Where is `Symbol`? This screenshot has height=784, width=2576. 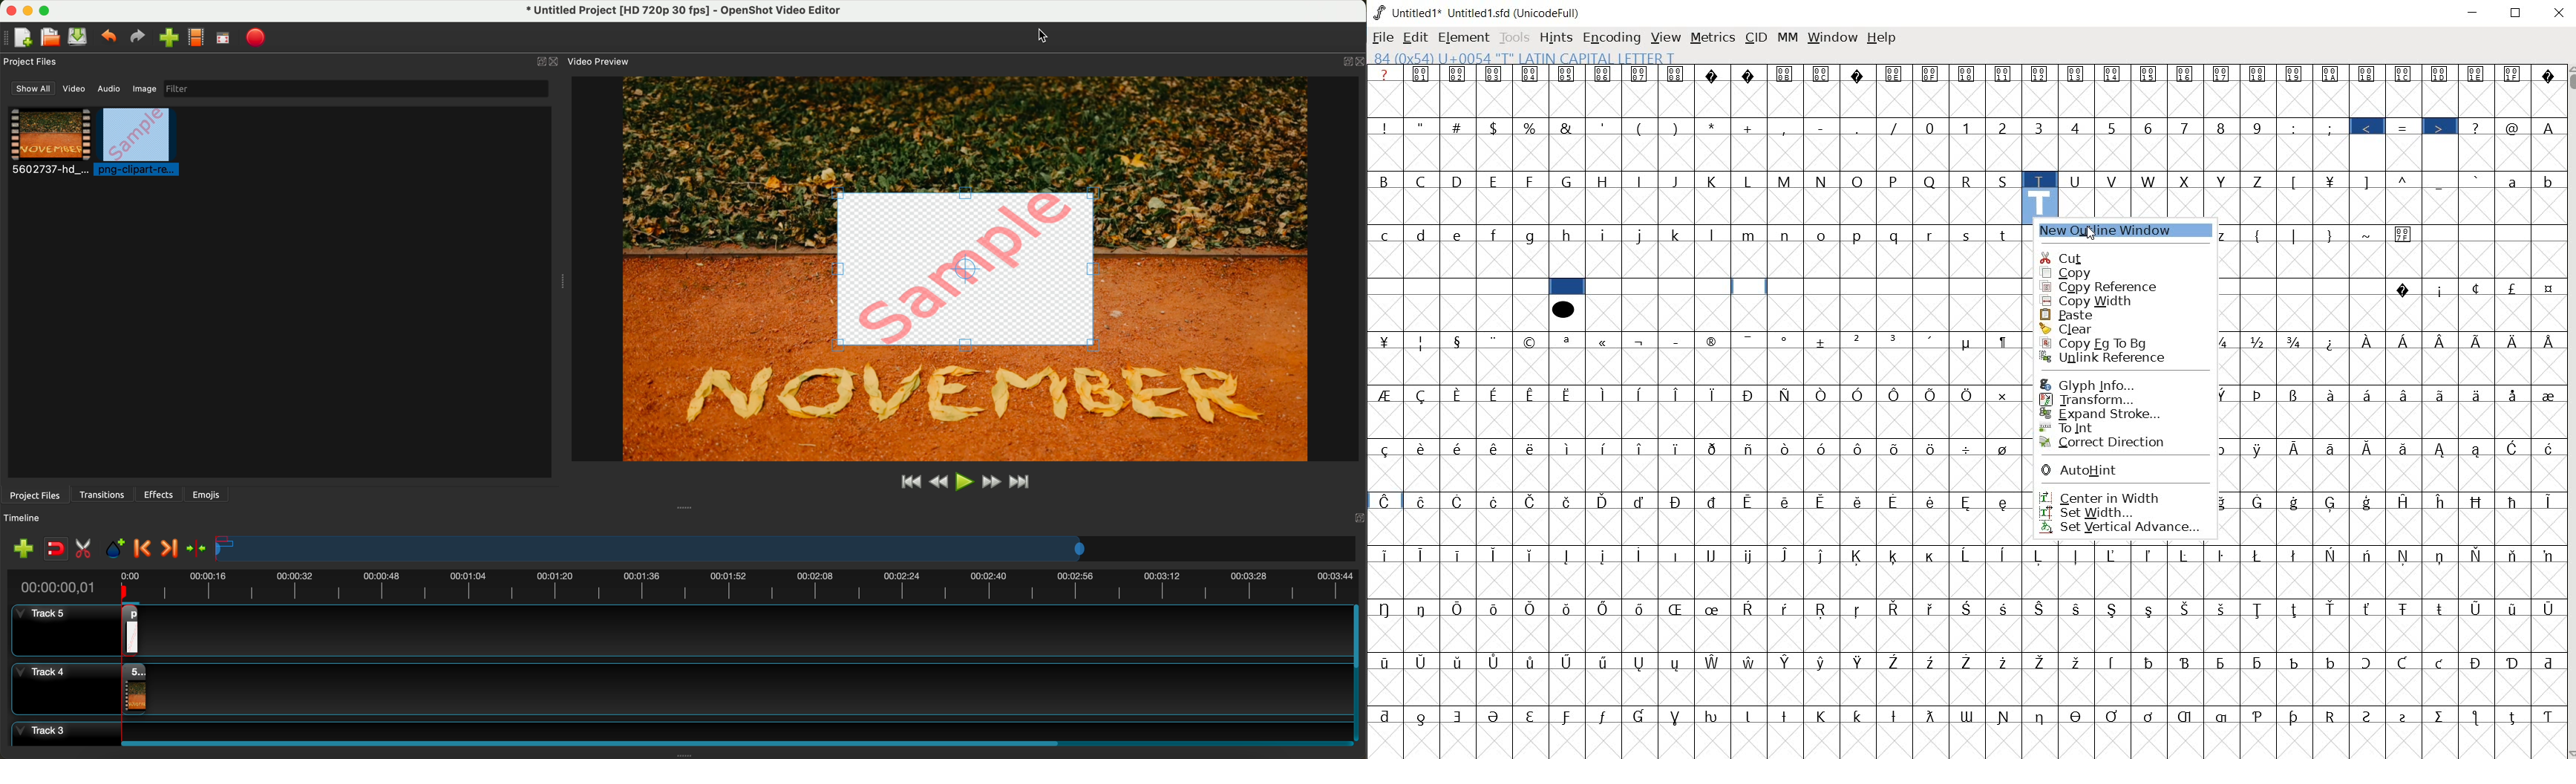
Symbol is located at coordinates (2511, 607).